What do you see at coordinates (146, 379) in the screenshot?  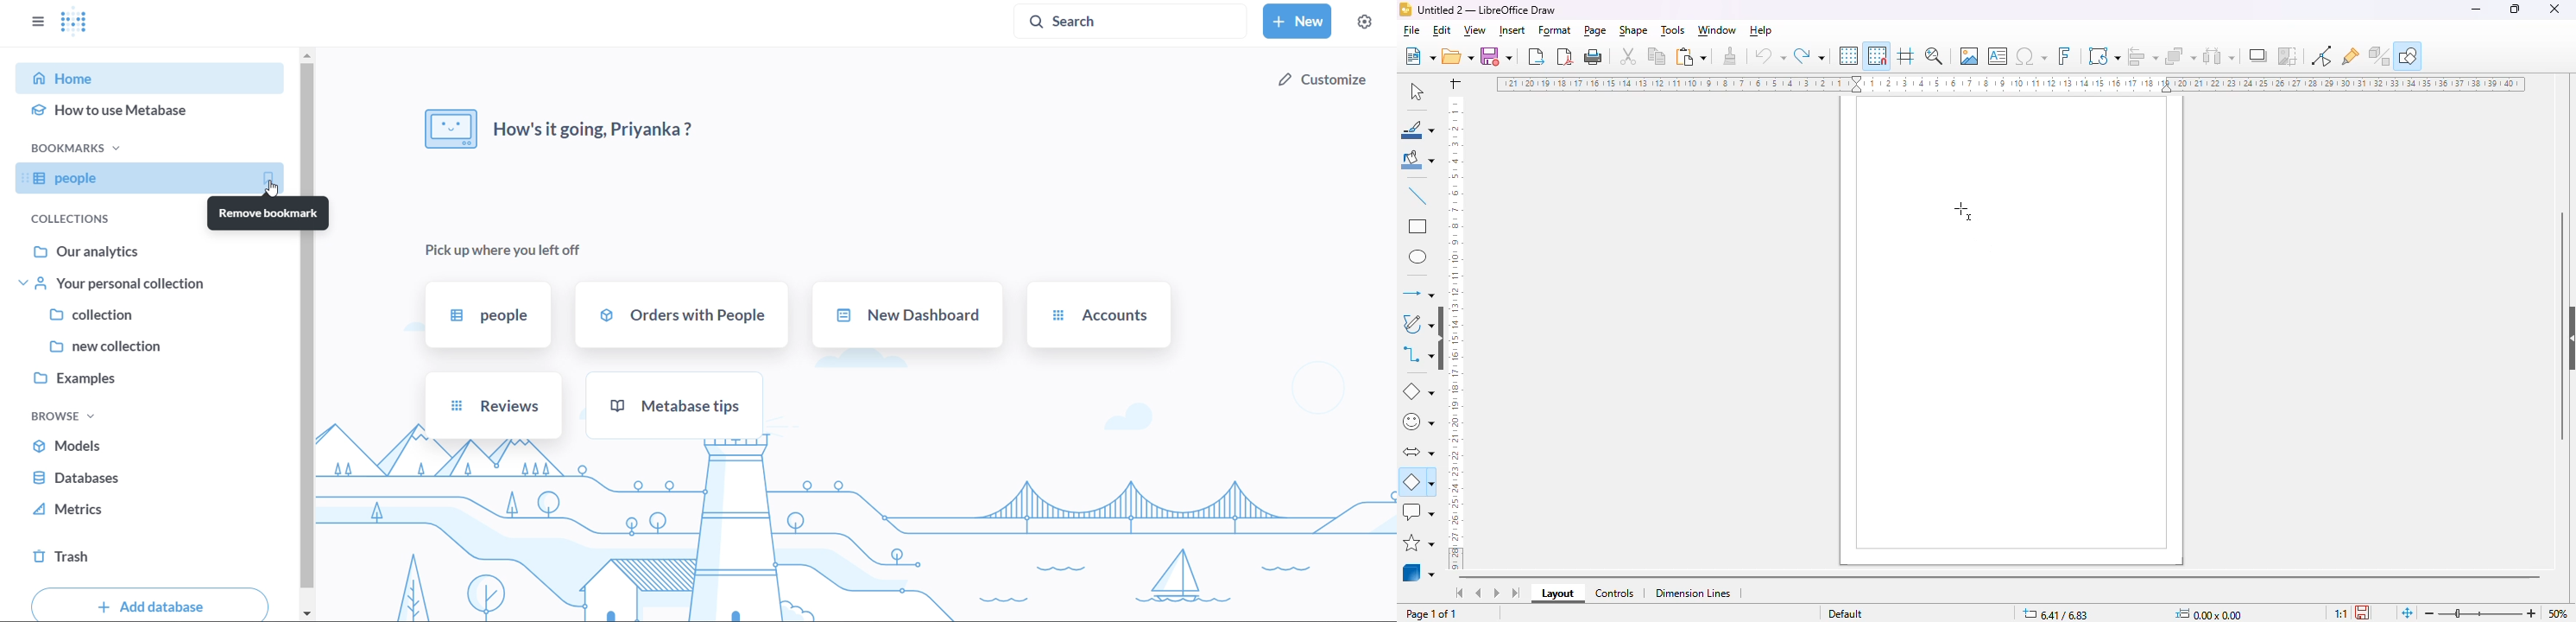 I see `examples` at bounding box center [146, 379].